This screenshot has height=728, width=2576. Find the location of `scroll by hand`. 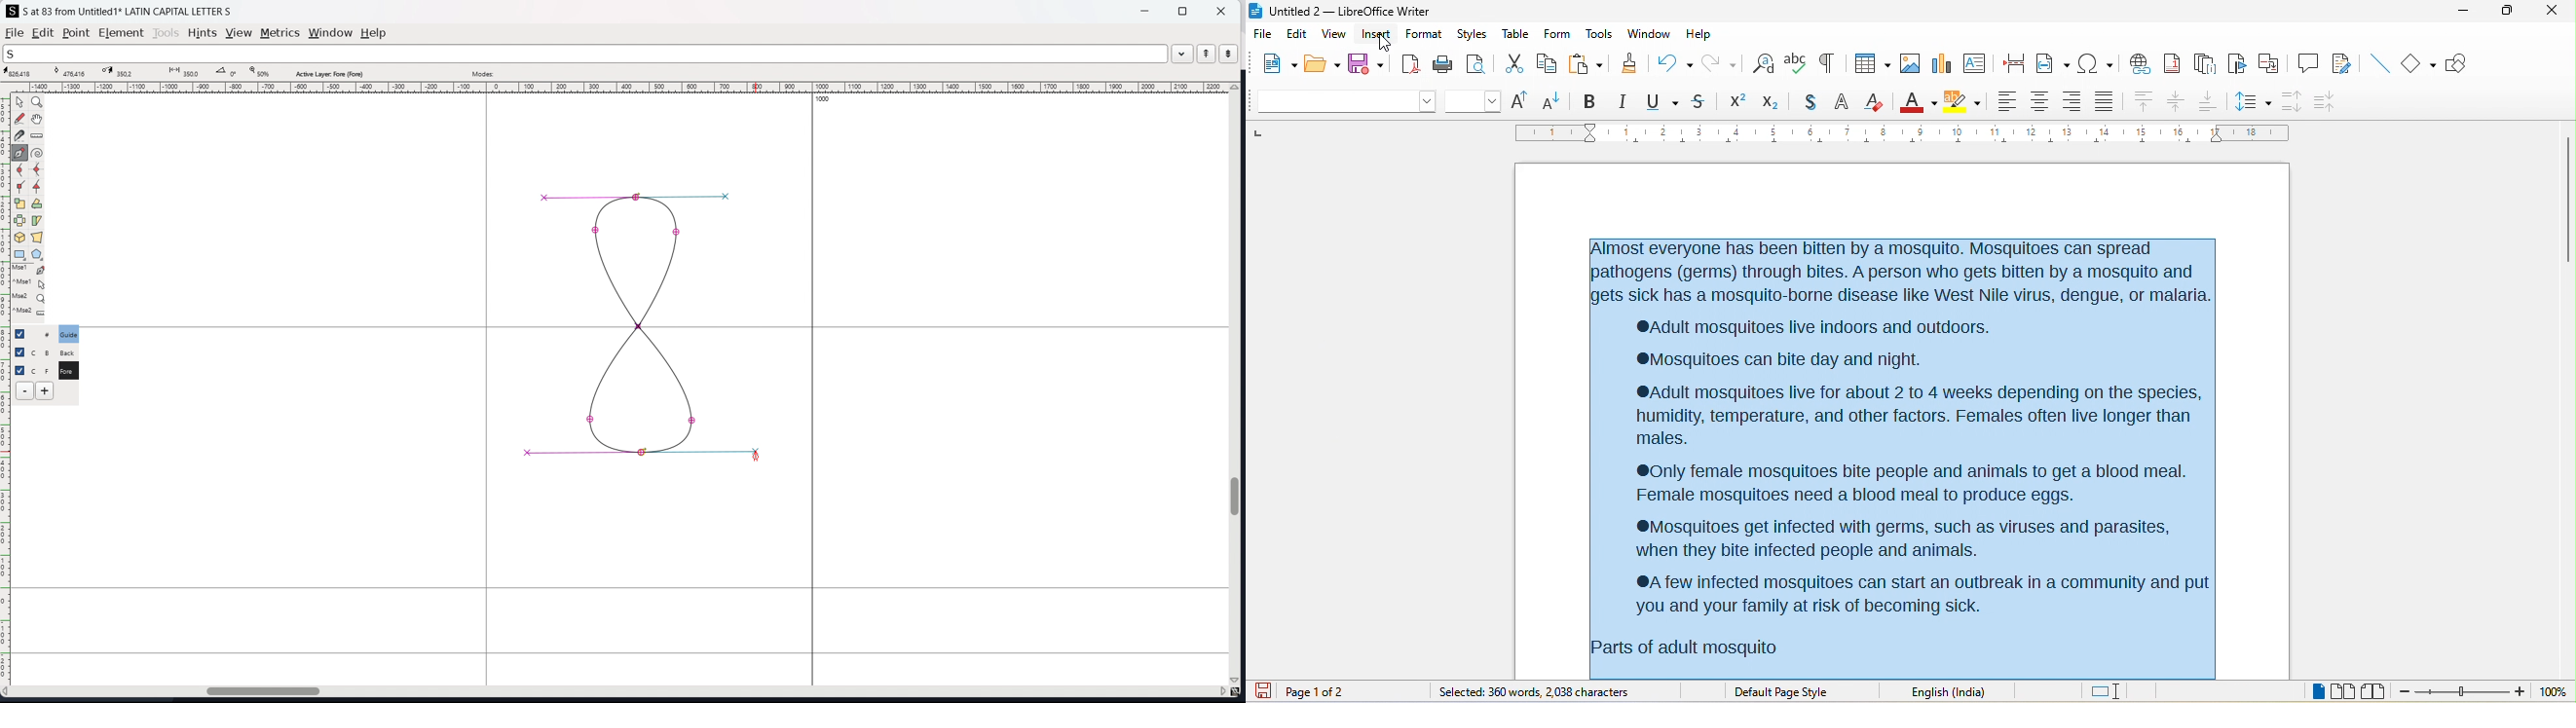

scroll by hand is located at coordinates (38, 119).